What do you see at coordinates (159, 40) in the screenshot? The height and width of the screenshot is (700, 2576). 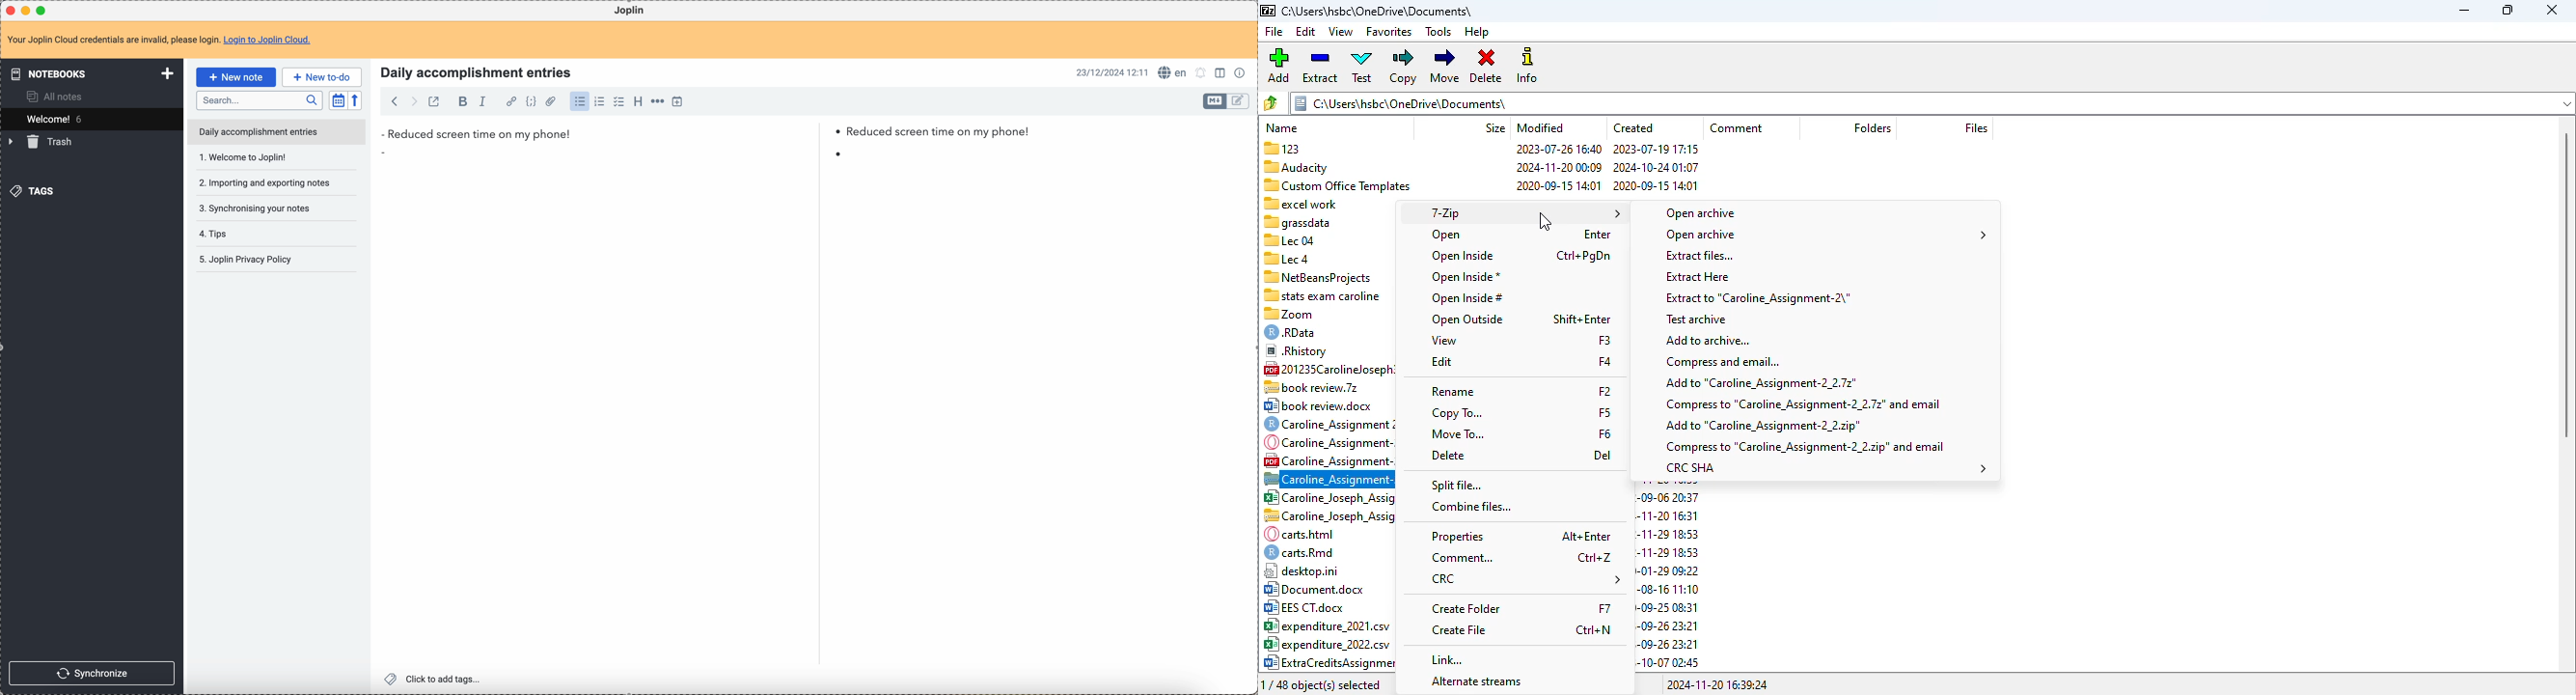 I see `note` at bounding box center [159, 40].